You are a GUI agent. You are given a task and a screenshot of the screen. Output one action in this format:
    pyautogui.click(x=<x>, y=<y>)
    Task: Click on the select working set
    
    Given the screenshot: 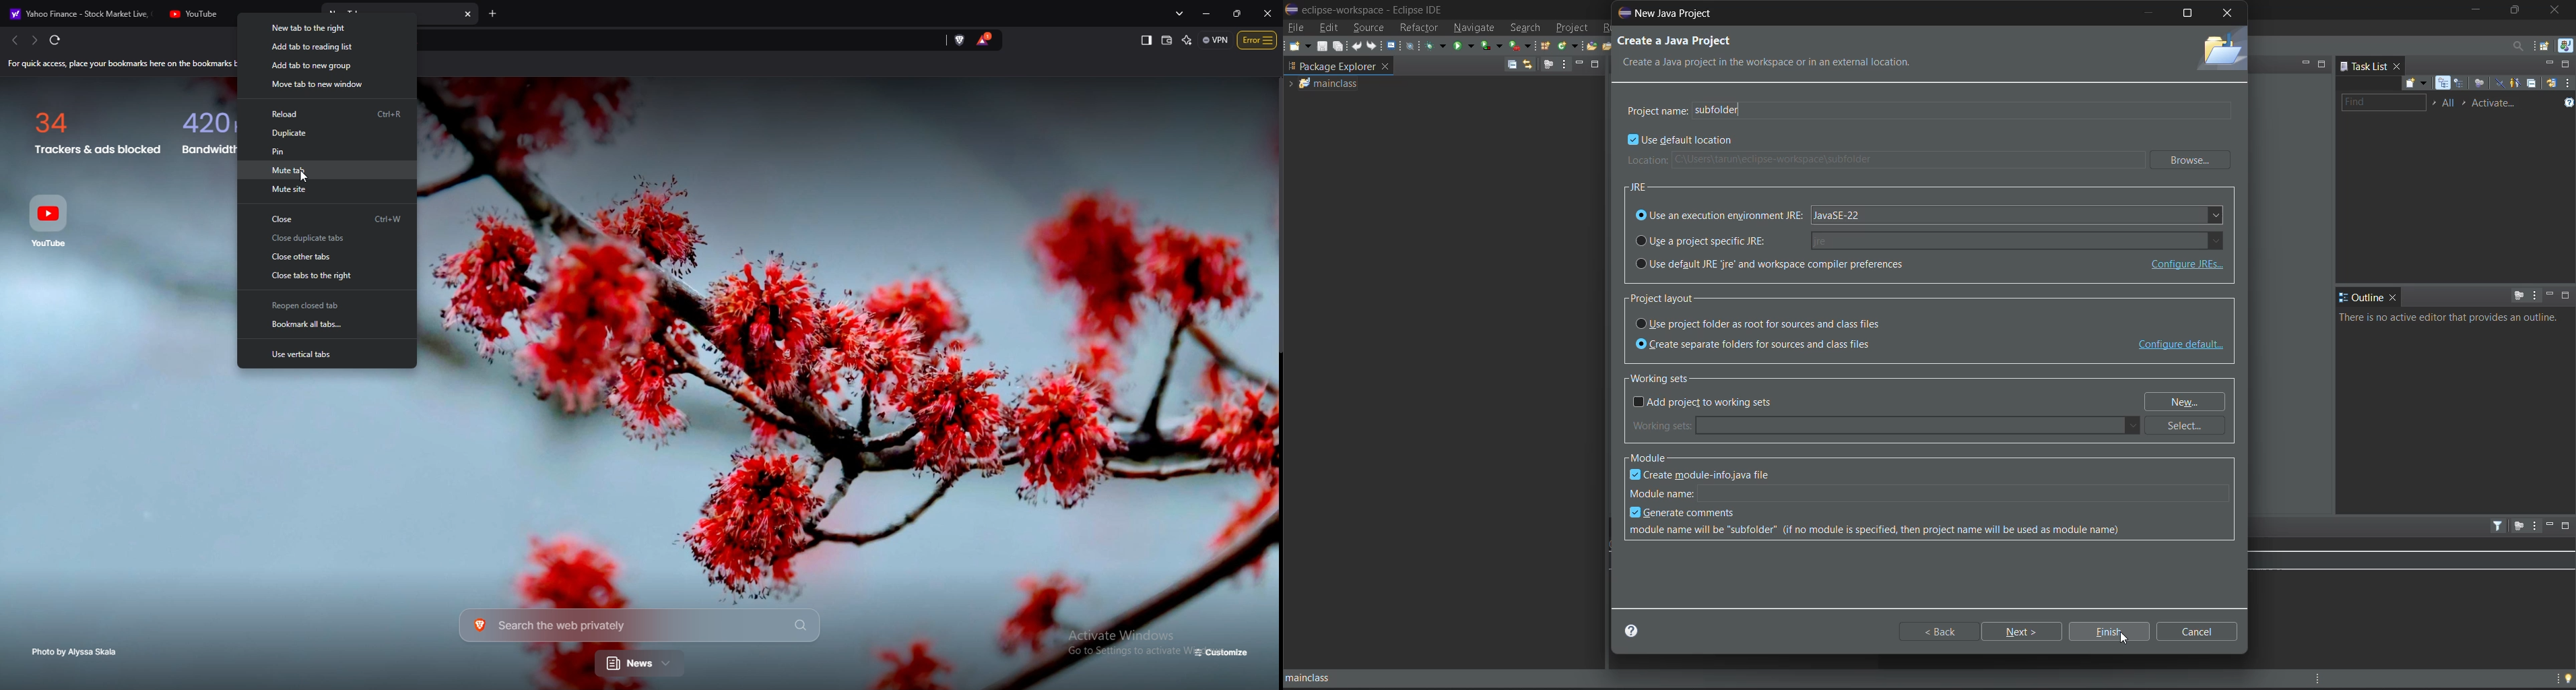 What is the action you would take?
    pyautogui.click(x=2434, y=102)
    